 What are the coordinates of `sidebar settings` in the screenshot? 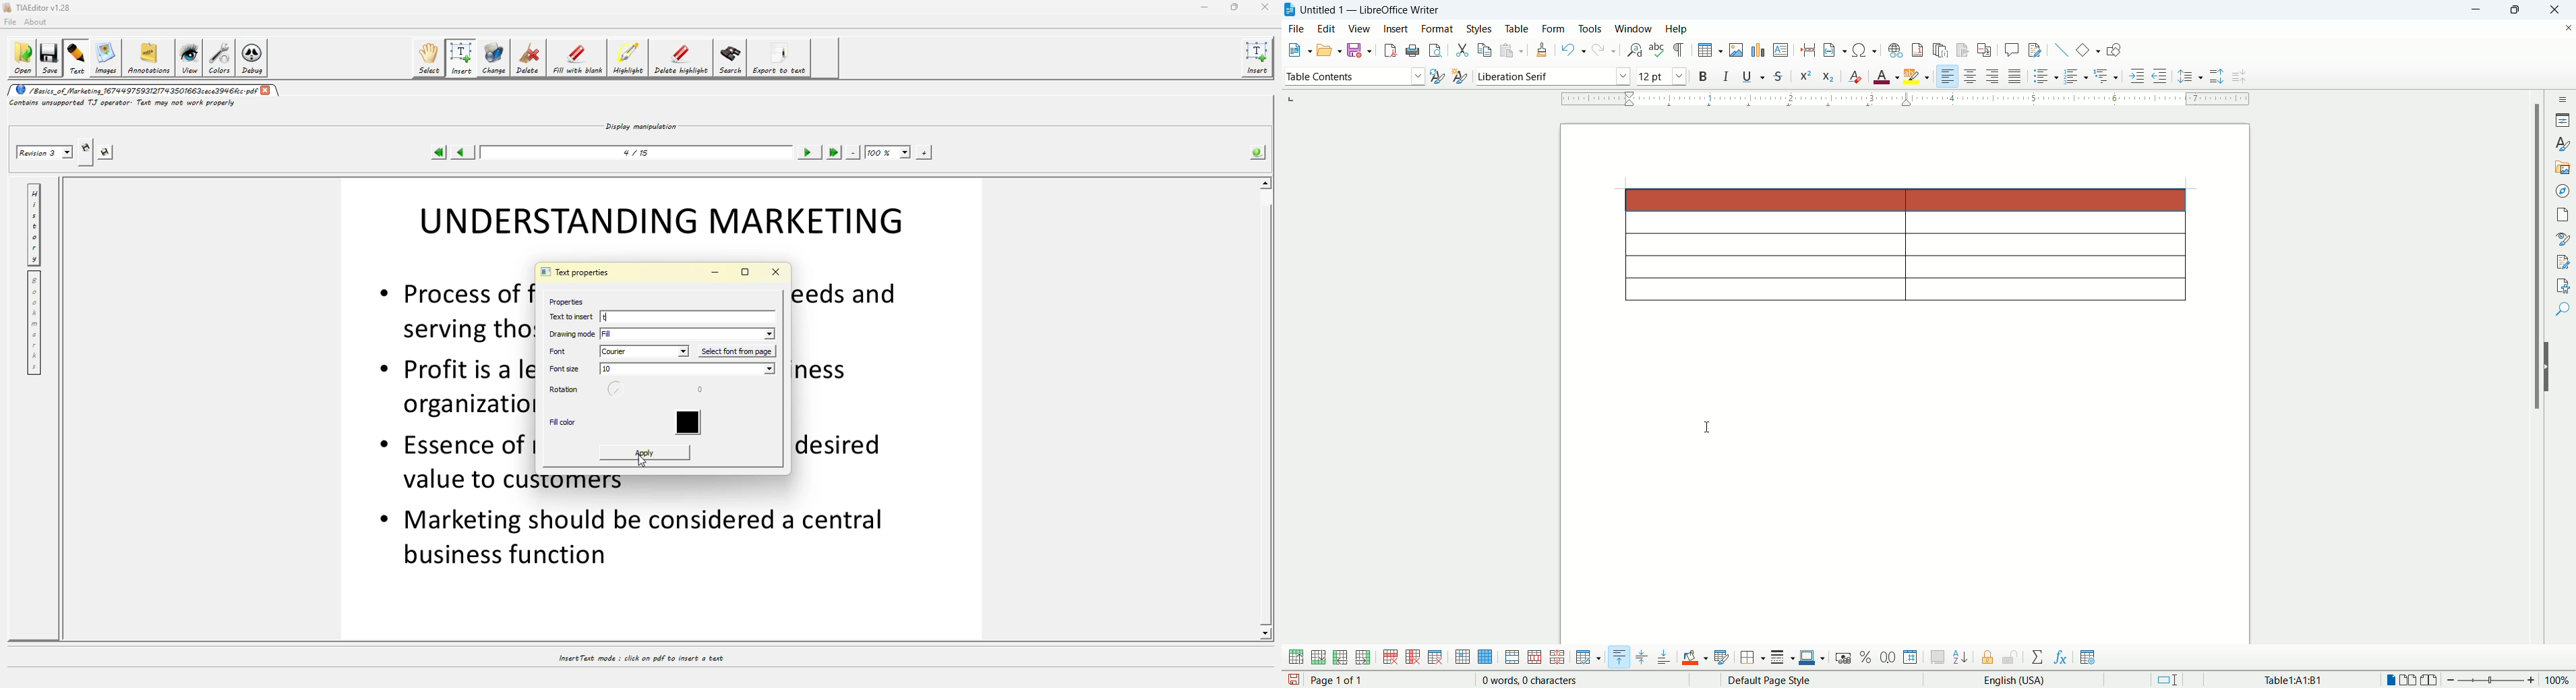 It's located at (2563, 98).